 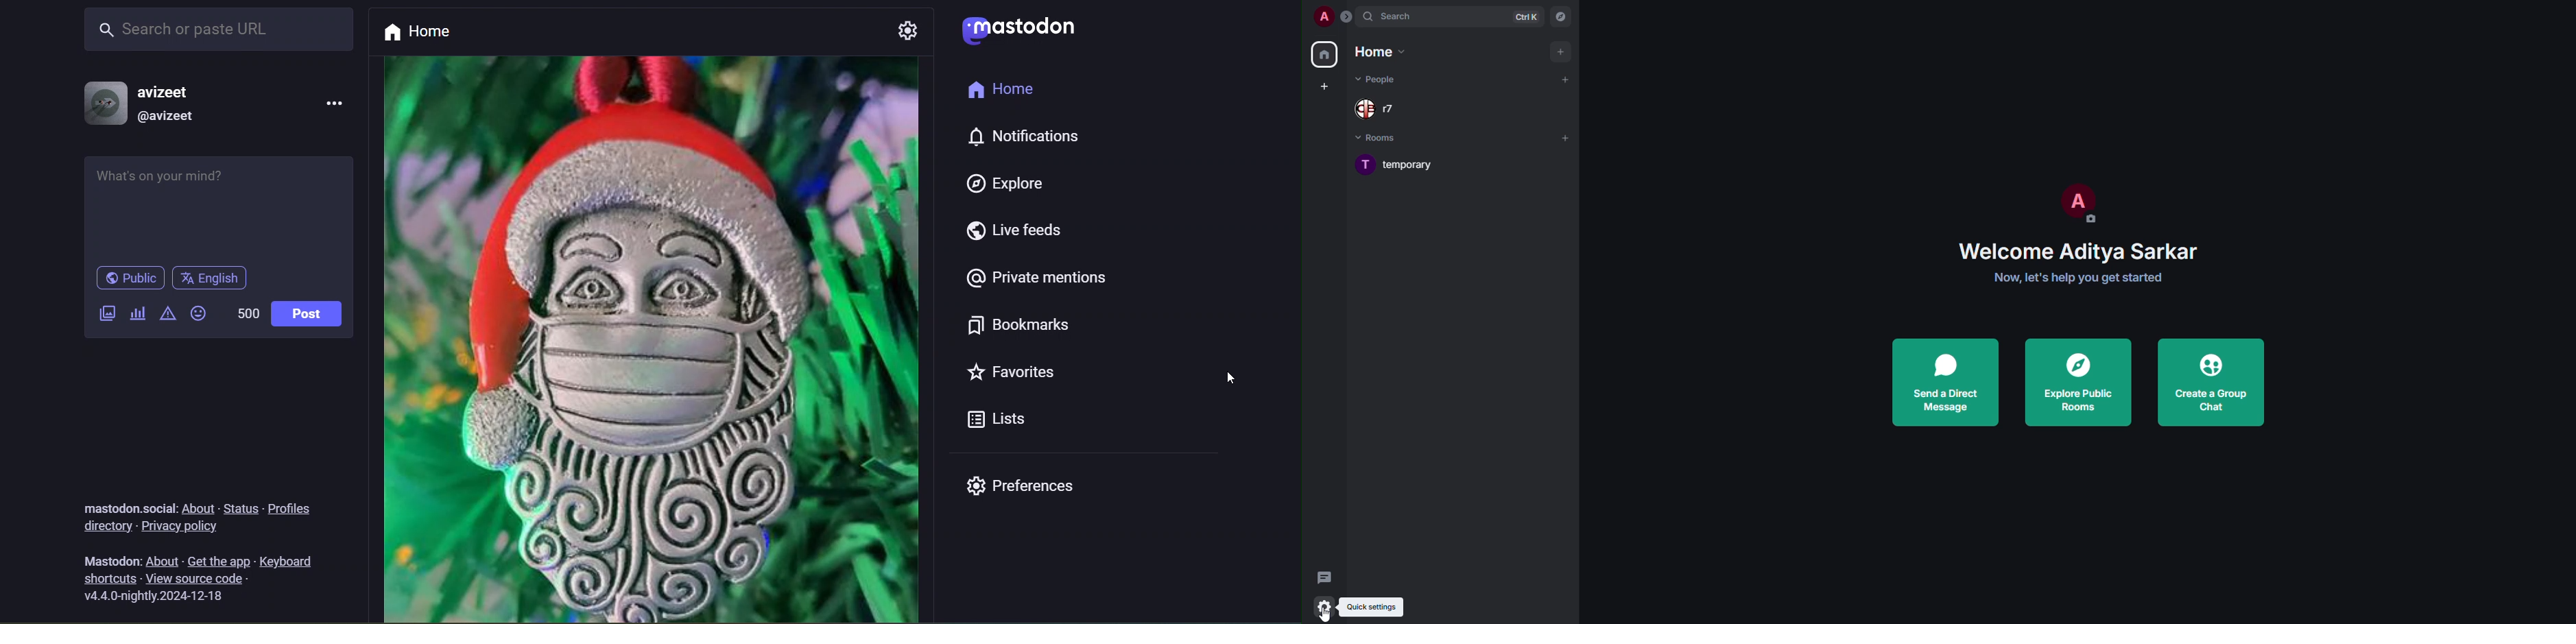 I want to click on status, so click(x=238, y=505).